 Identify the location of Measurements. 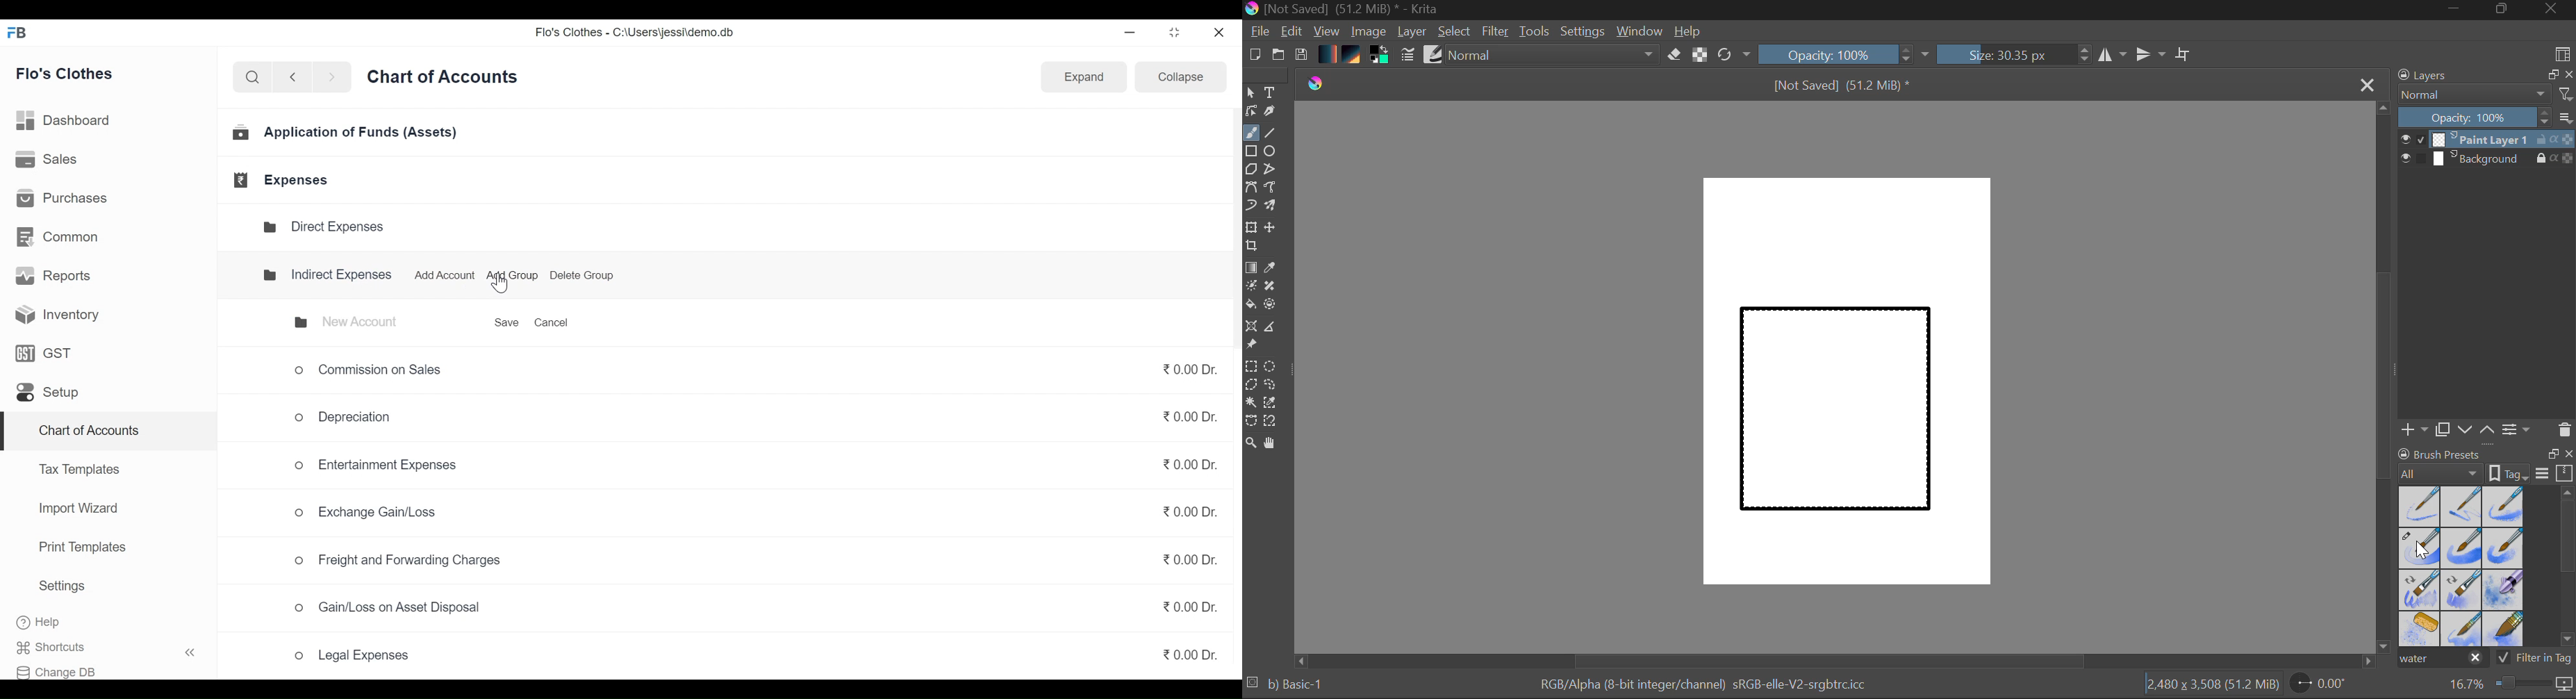
(1272, 329).